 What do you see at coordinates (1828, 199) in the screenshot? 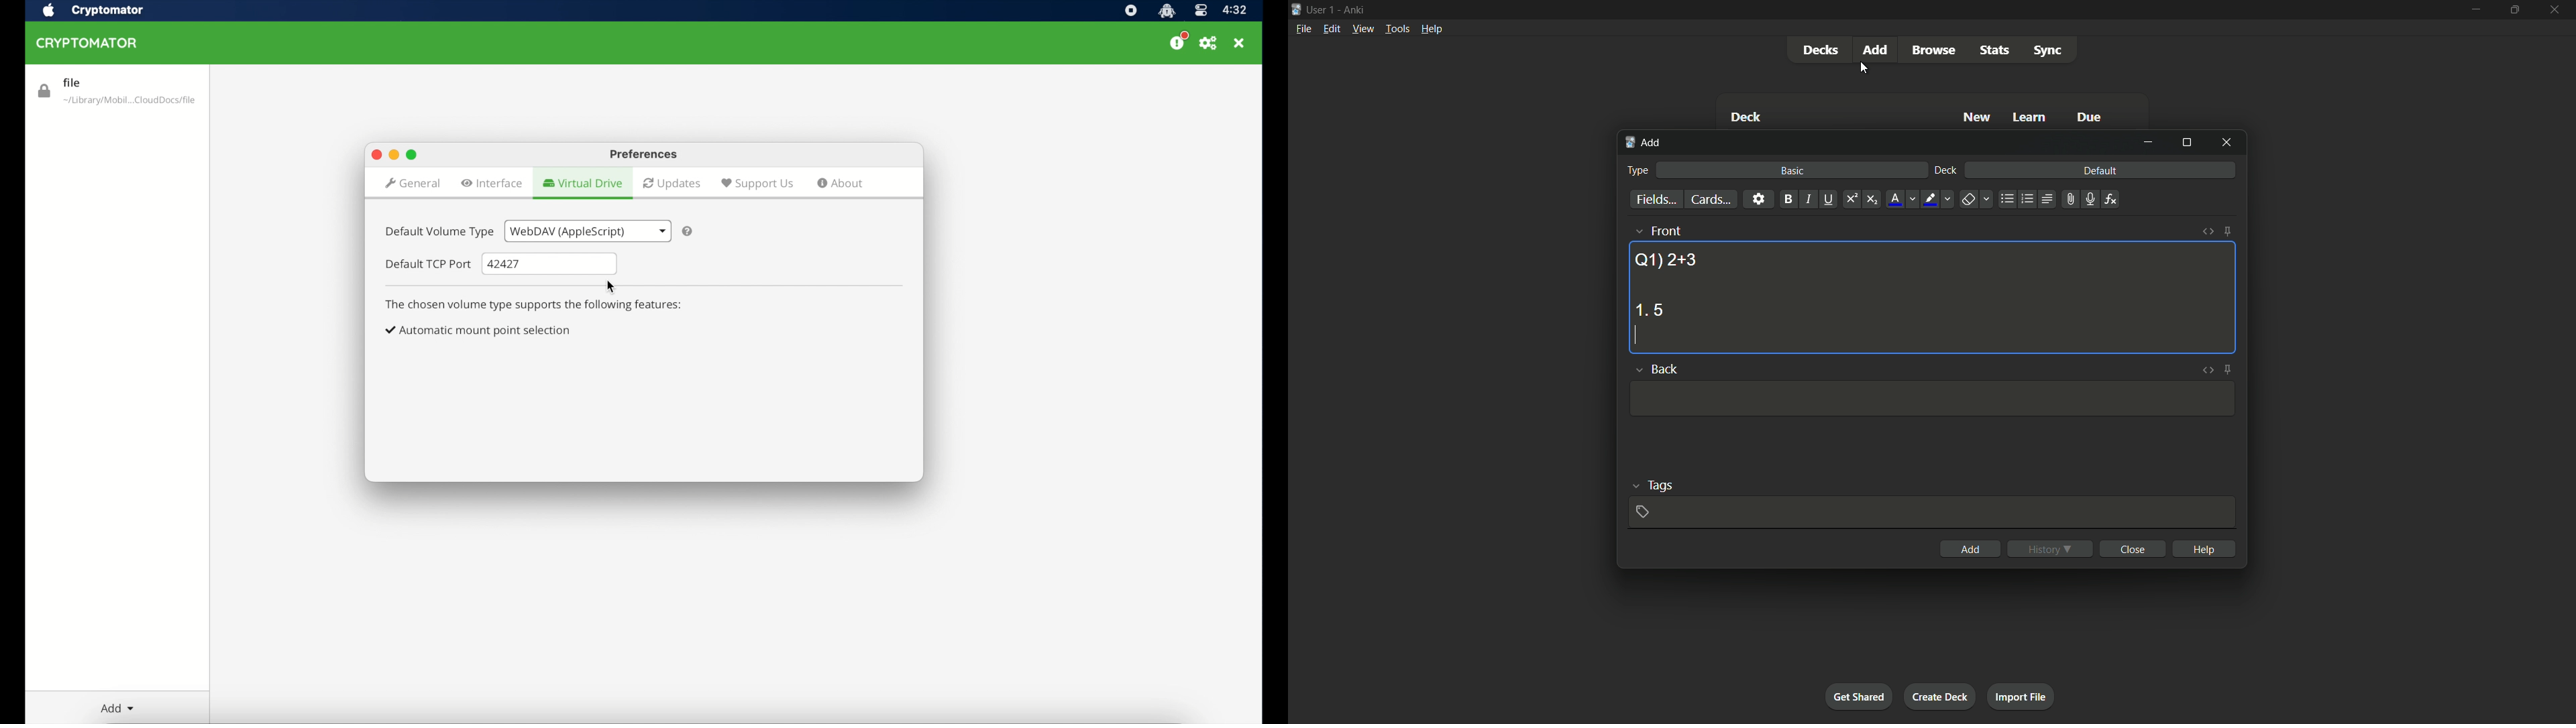
I see `underline` at bounding box center [1828, 199].